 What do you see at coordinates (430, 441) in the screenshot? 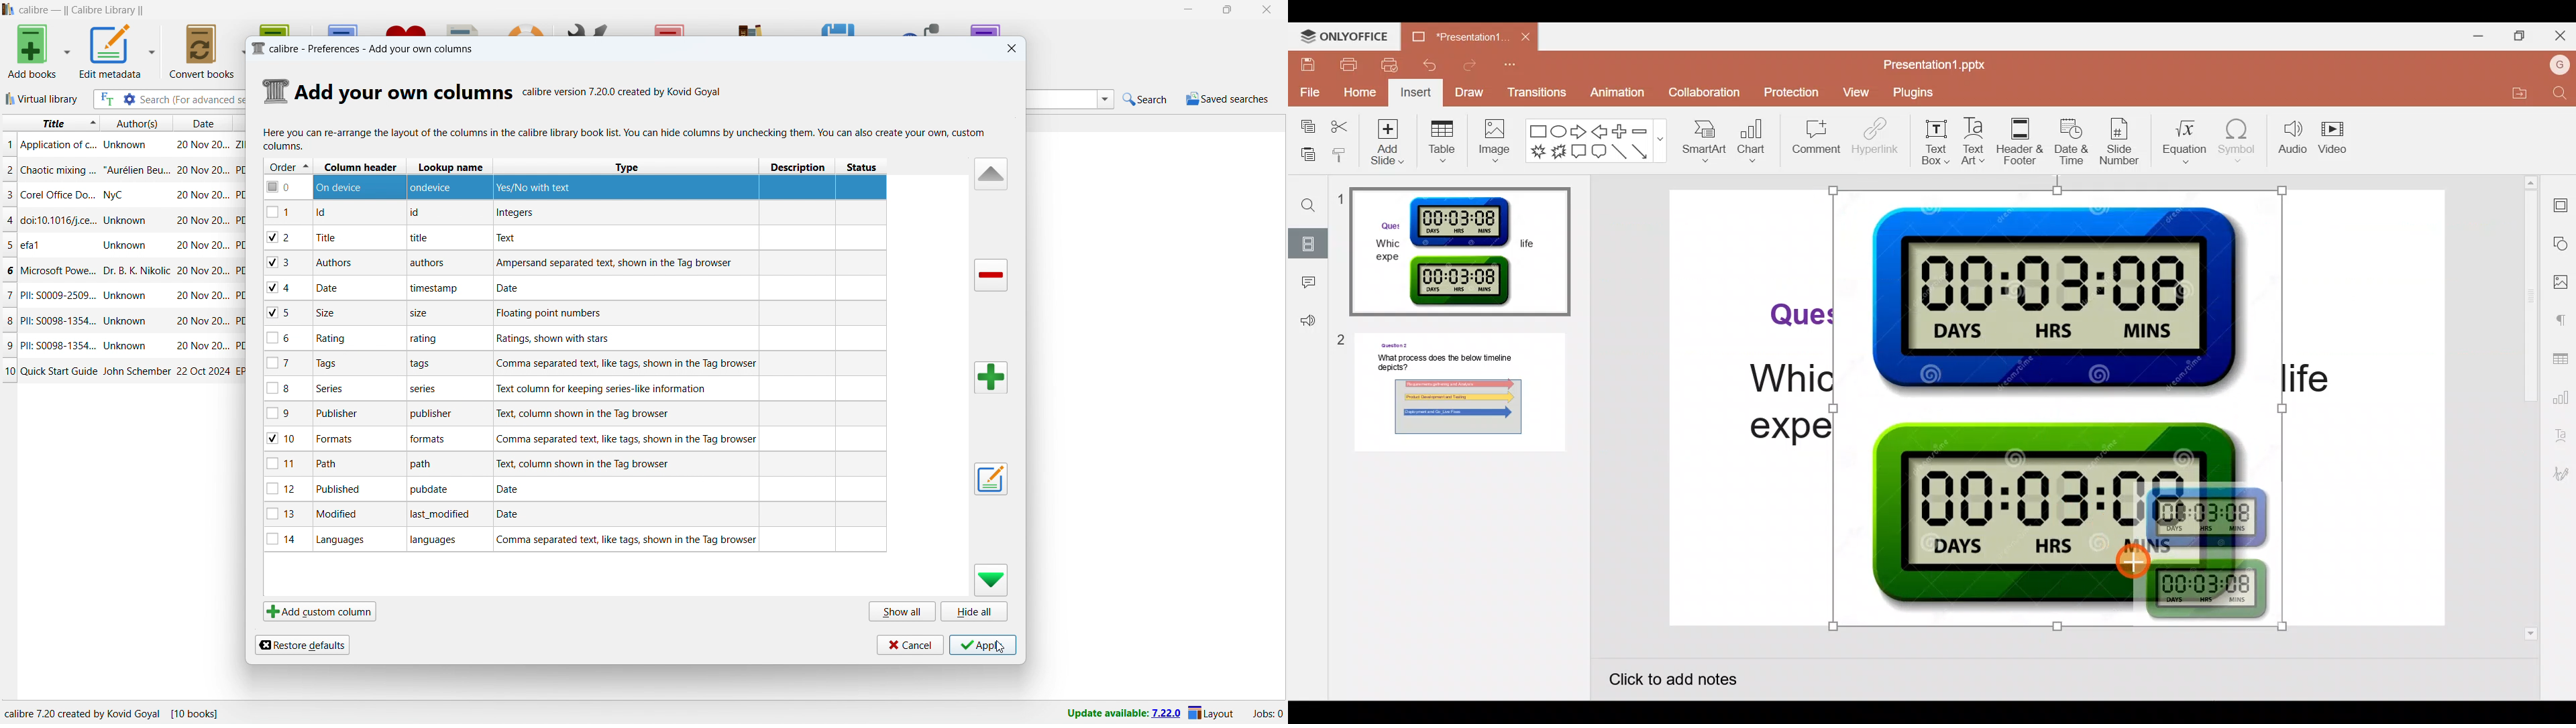
I see `formats.` at bounding box center [430, 441].